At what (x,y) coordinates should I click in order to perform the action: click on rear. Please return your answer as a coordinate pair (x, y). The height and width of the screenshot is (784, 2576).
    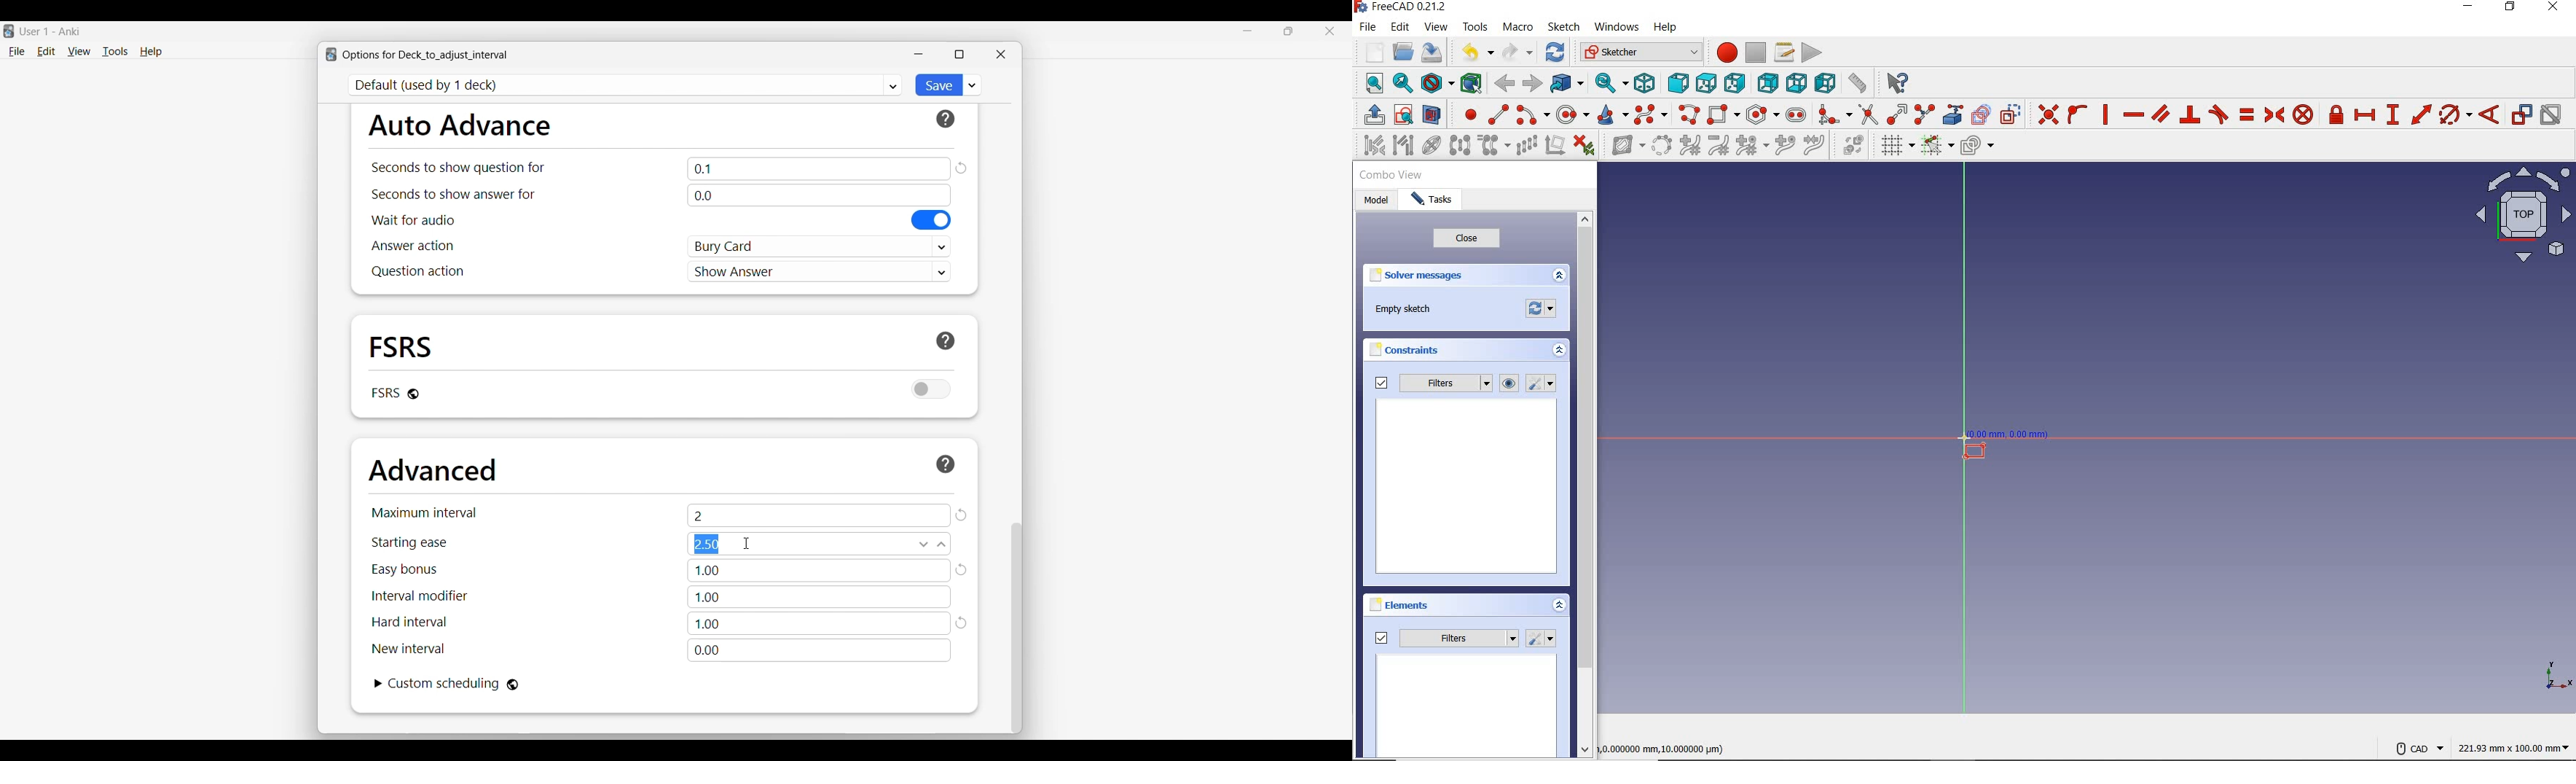
    Looking at the image, I should click on (1768, 82).